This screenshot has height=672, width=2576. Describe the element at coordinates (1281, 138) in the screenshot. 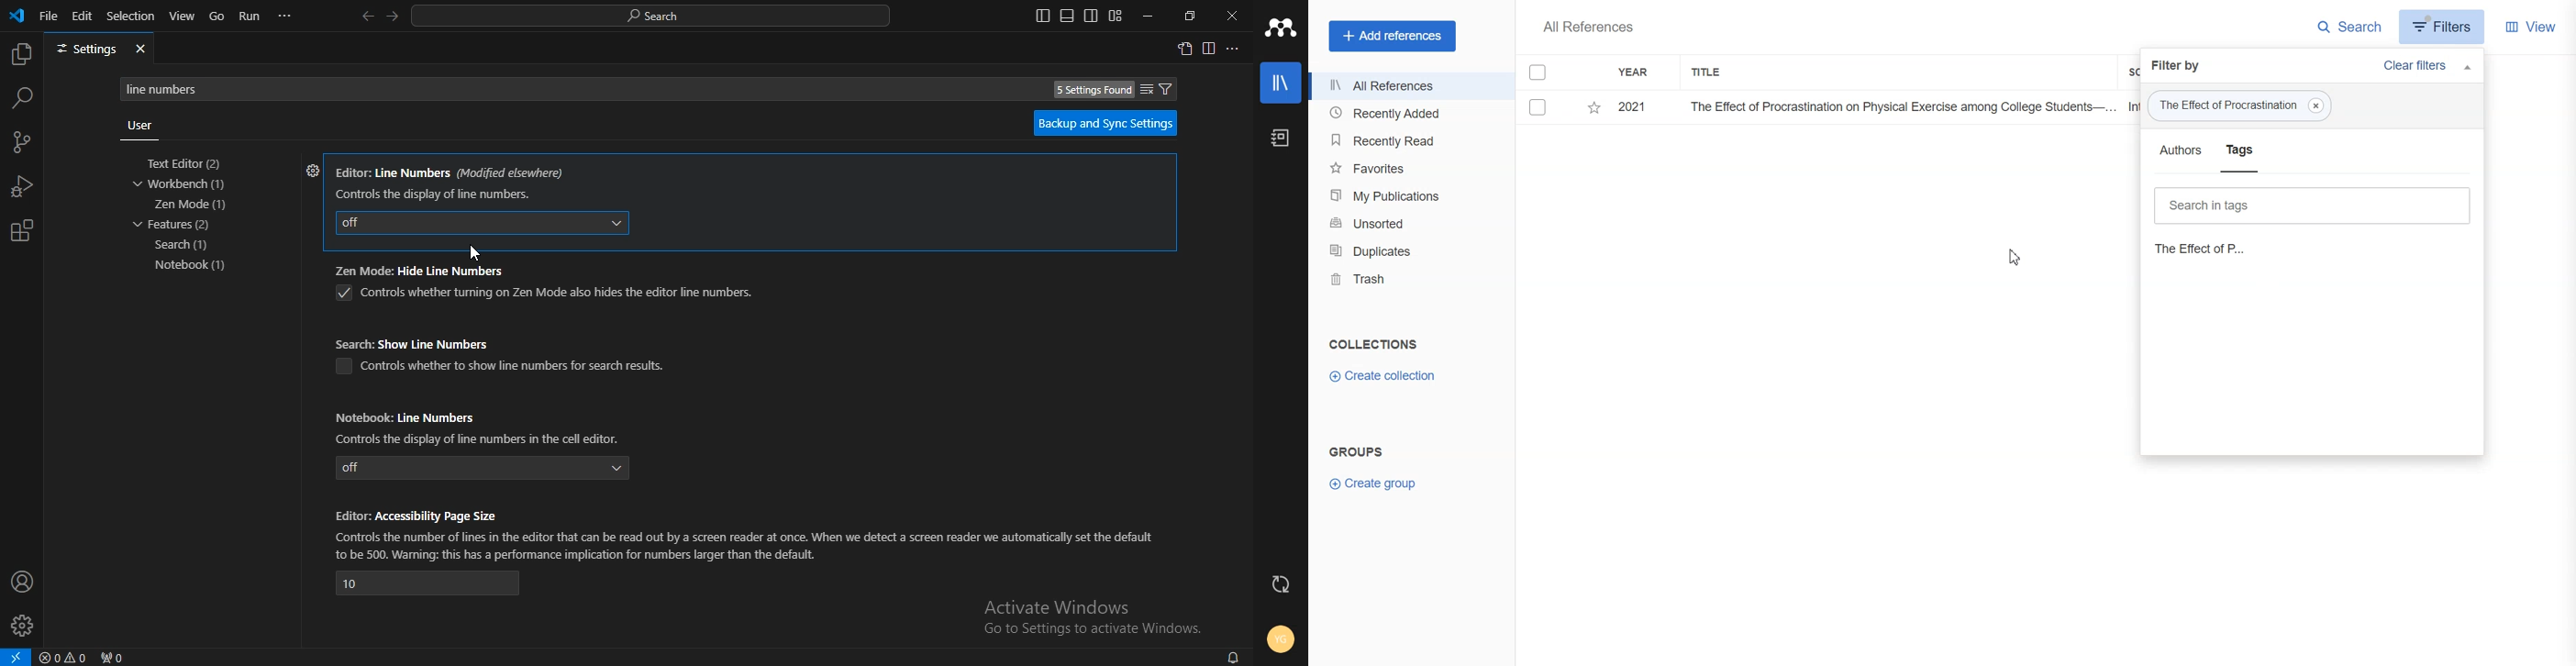

I see `Notebook` at that location.